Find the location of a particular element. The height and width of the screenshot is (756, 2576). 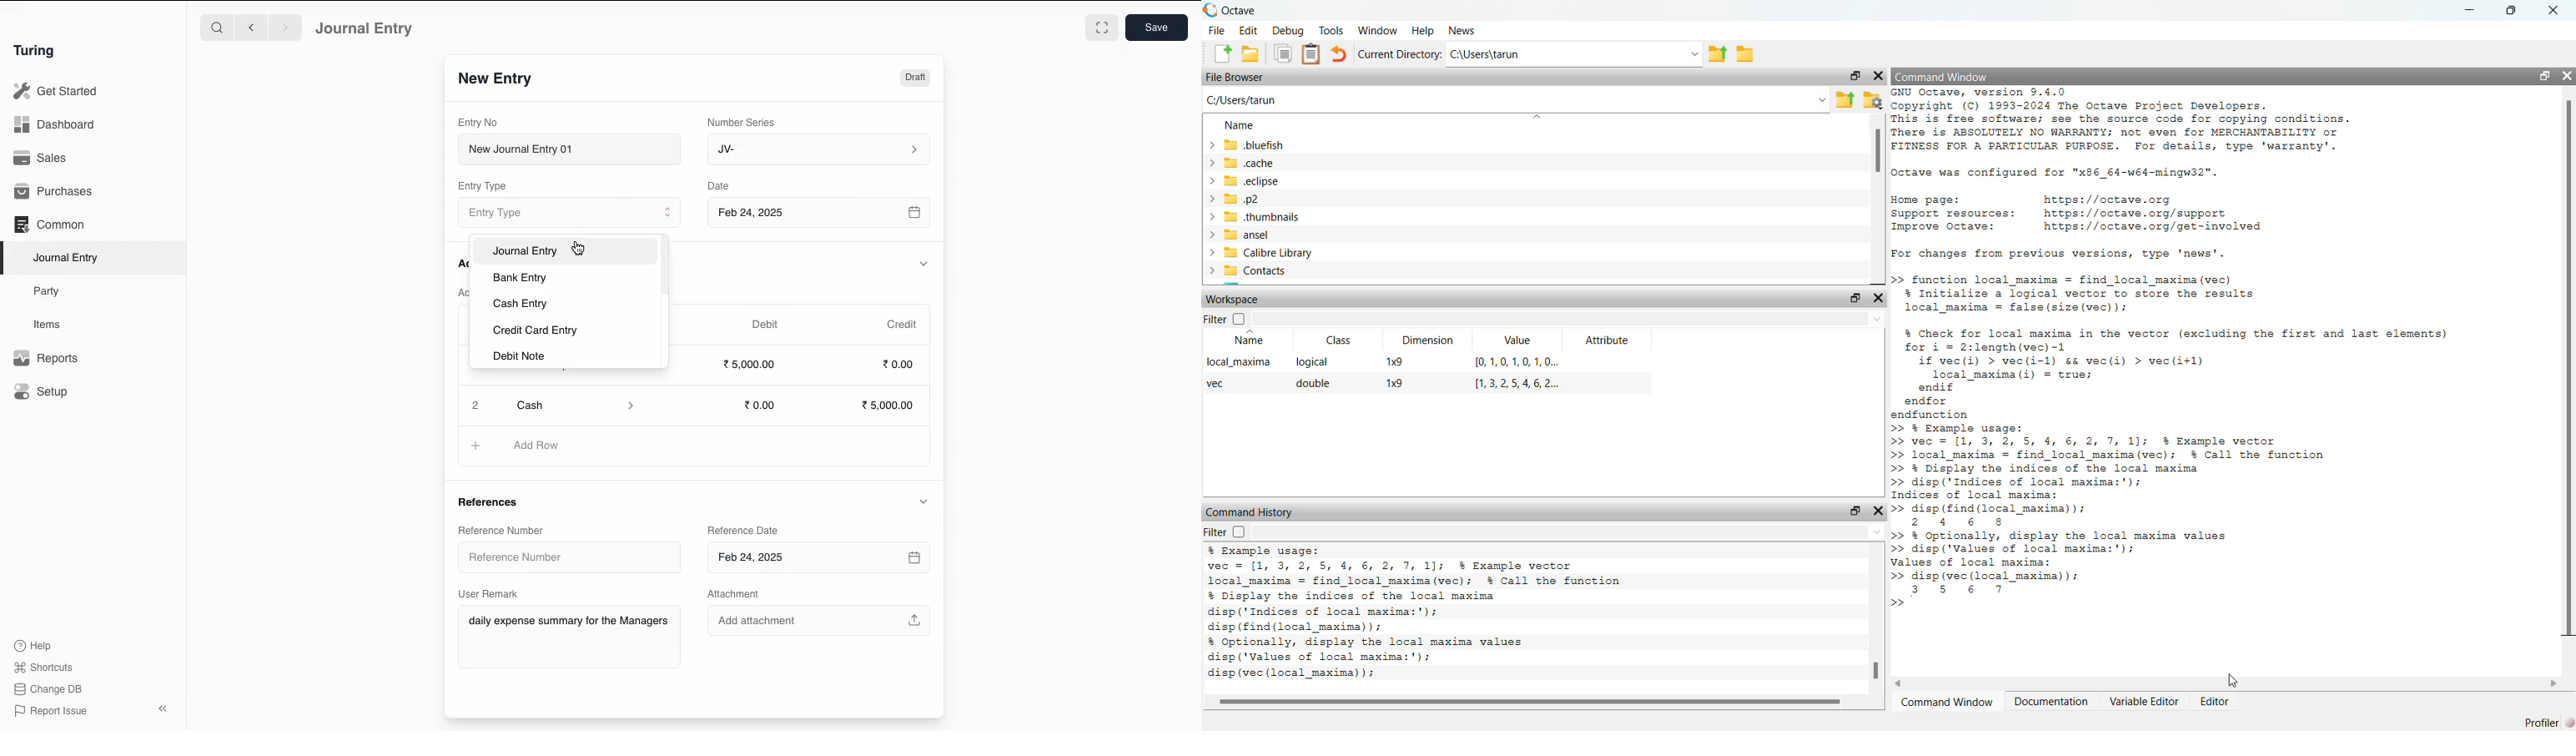

Help is located at coordinates (33, 646).